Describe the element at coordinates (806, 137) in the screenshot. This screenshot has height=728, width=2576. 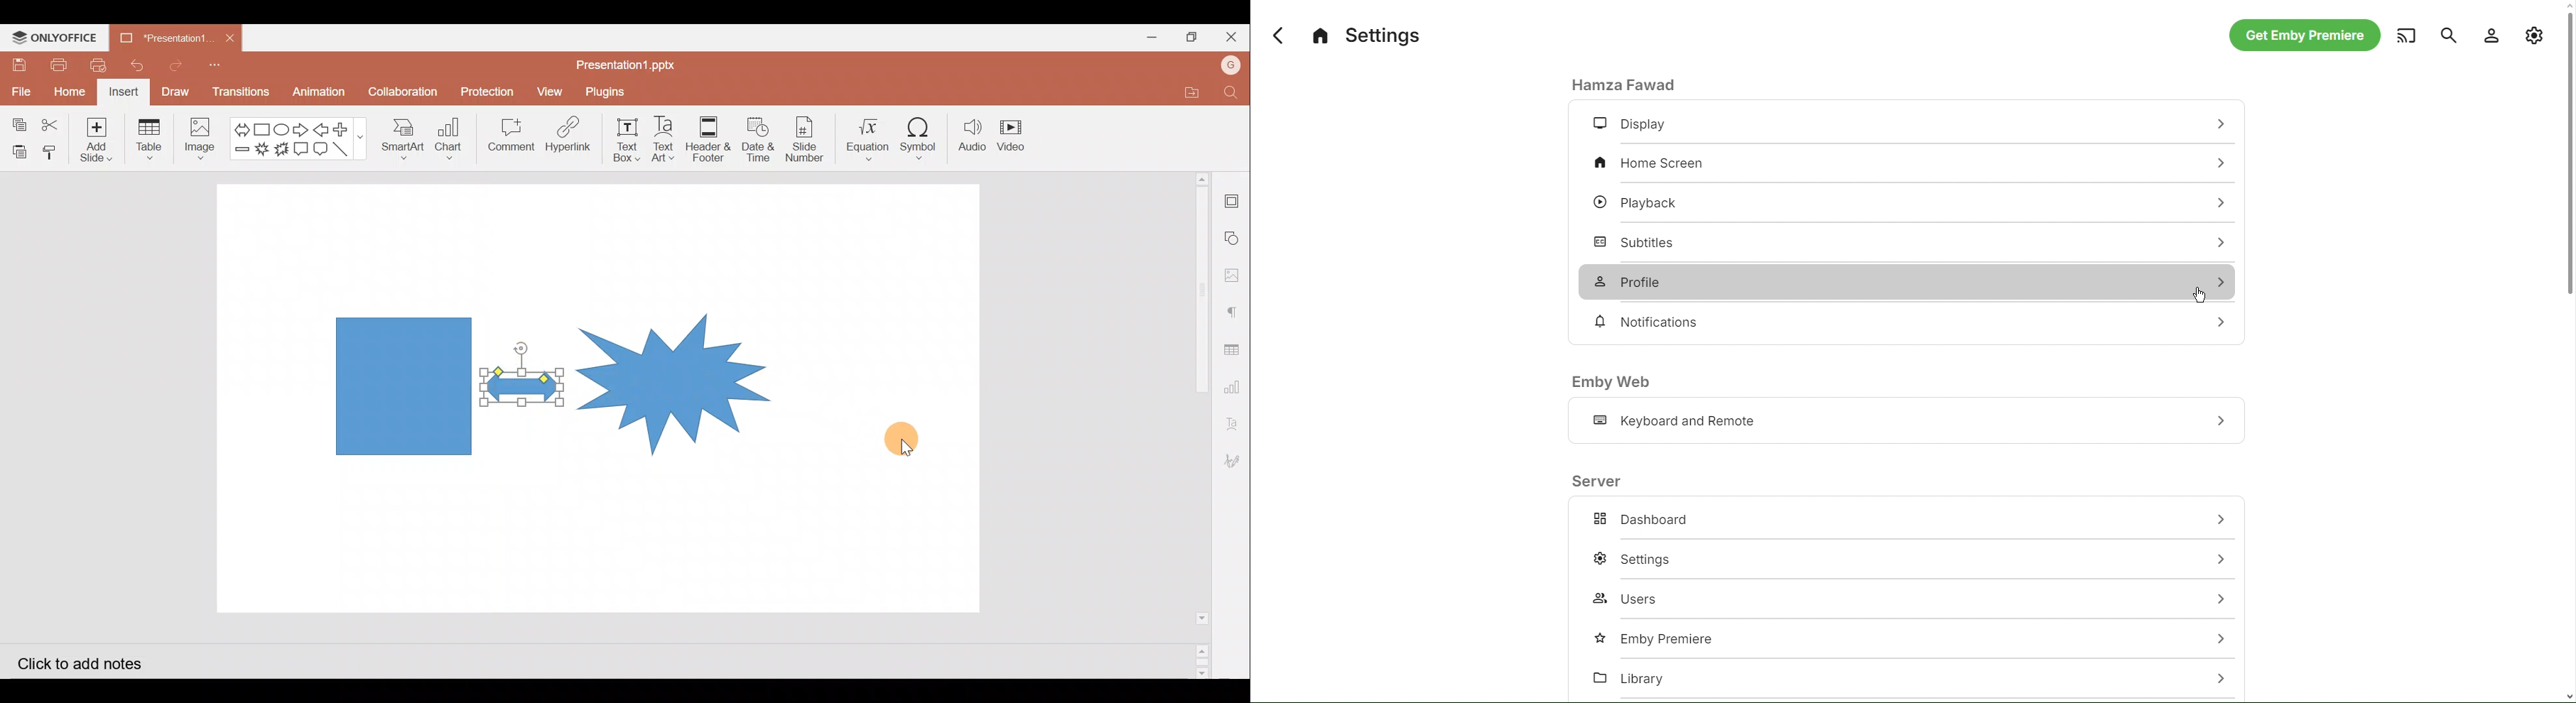
I see `Slide number` at that location.